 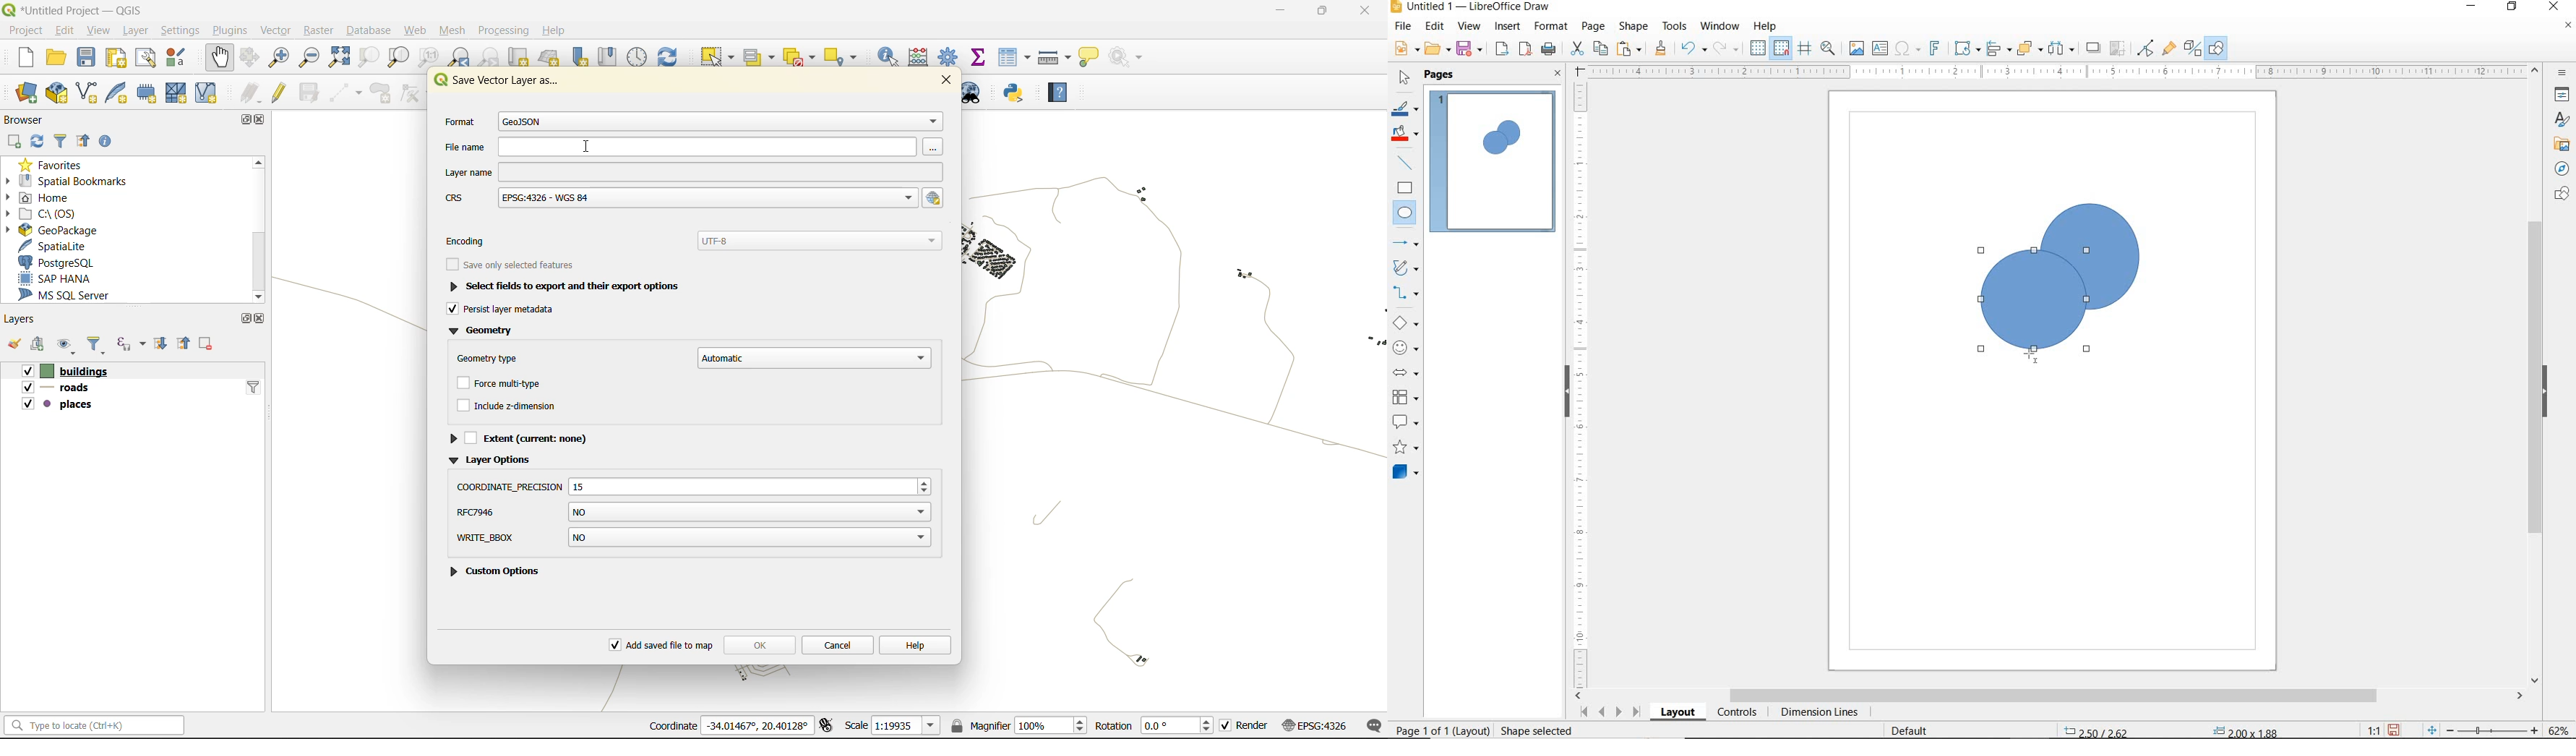 What do you see at coordinates (1593, 26) in the screenshot?
I see `PAGE` at bounding box center [1593, 26].